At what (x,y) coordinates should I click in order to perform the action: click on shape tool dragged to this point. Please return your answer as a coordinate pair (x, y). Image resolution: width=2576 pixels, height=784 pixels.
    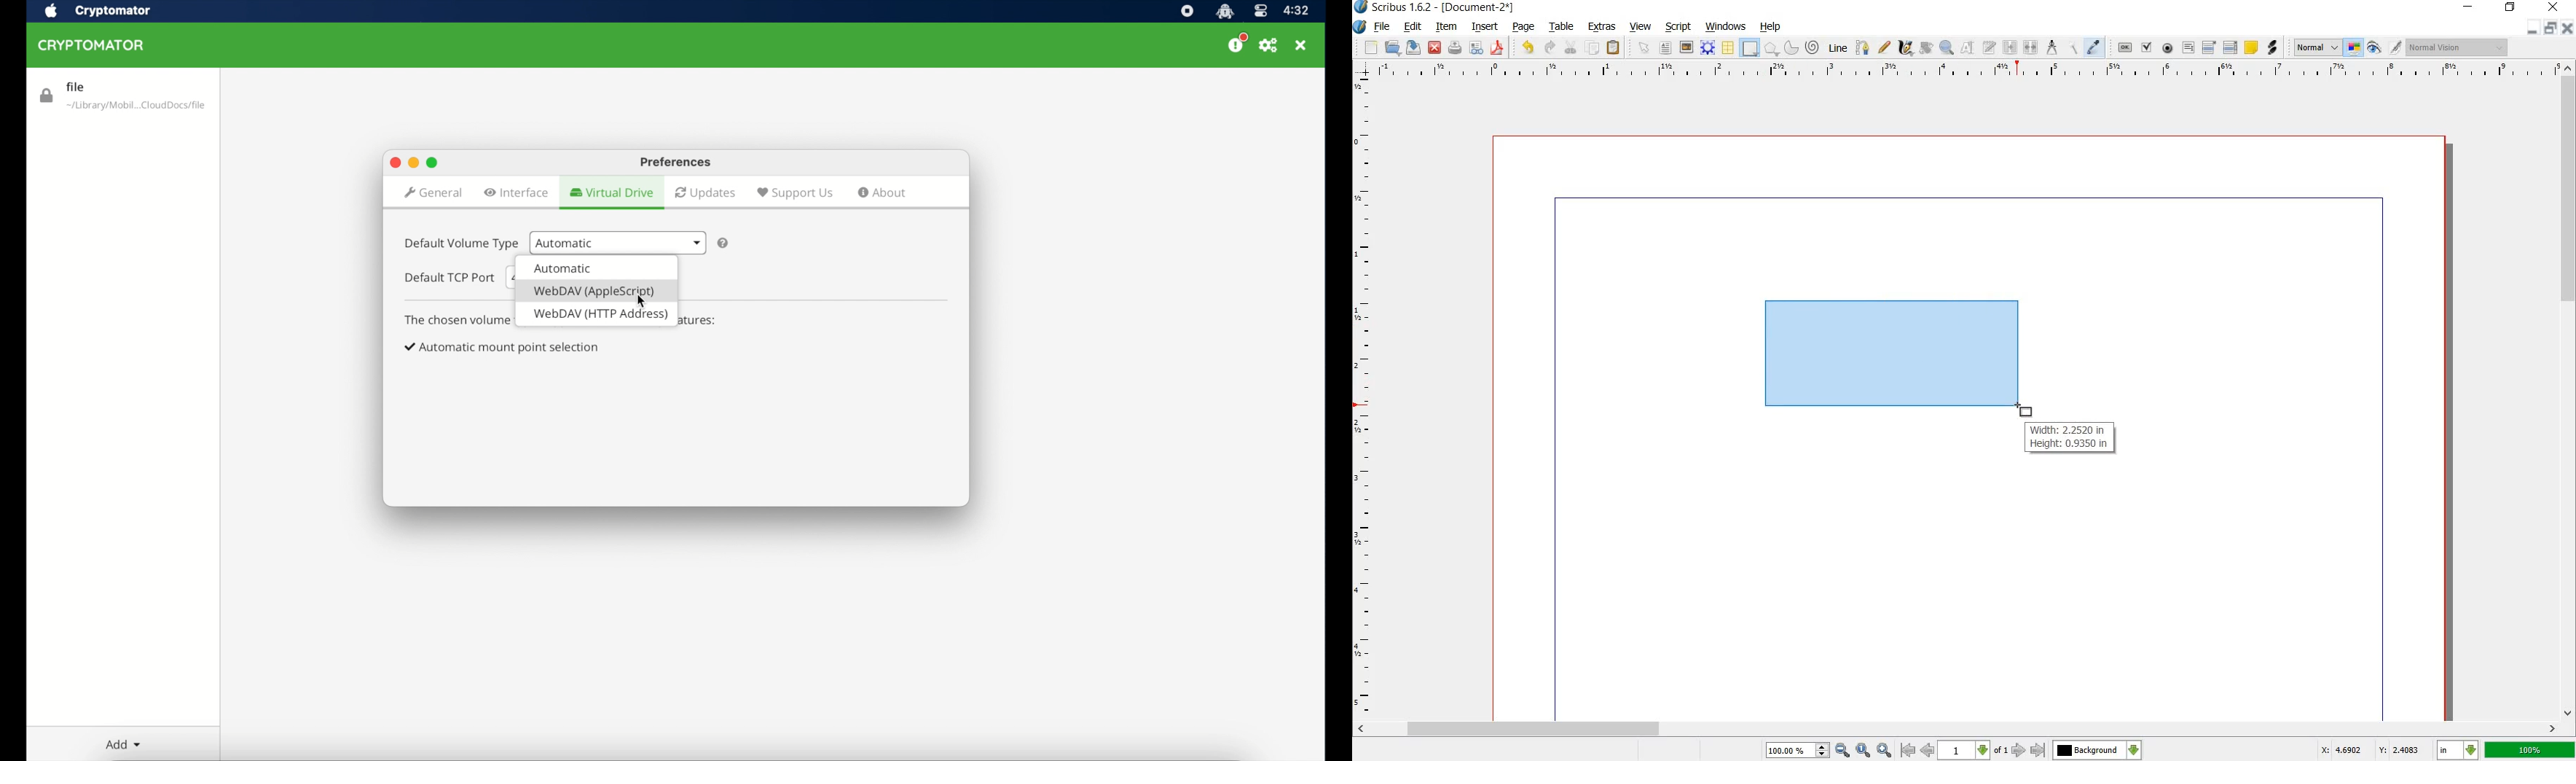
    Looking at the image, I should click on (2022, 410).